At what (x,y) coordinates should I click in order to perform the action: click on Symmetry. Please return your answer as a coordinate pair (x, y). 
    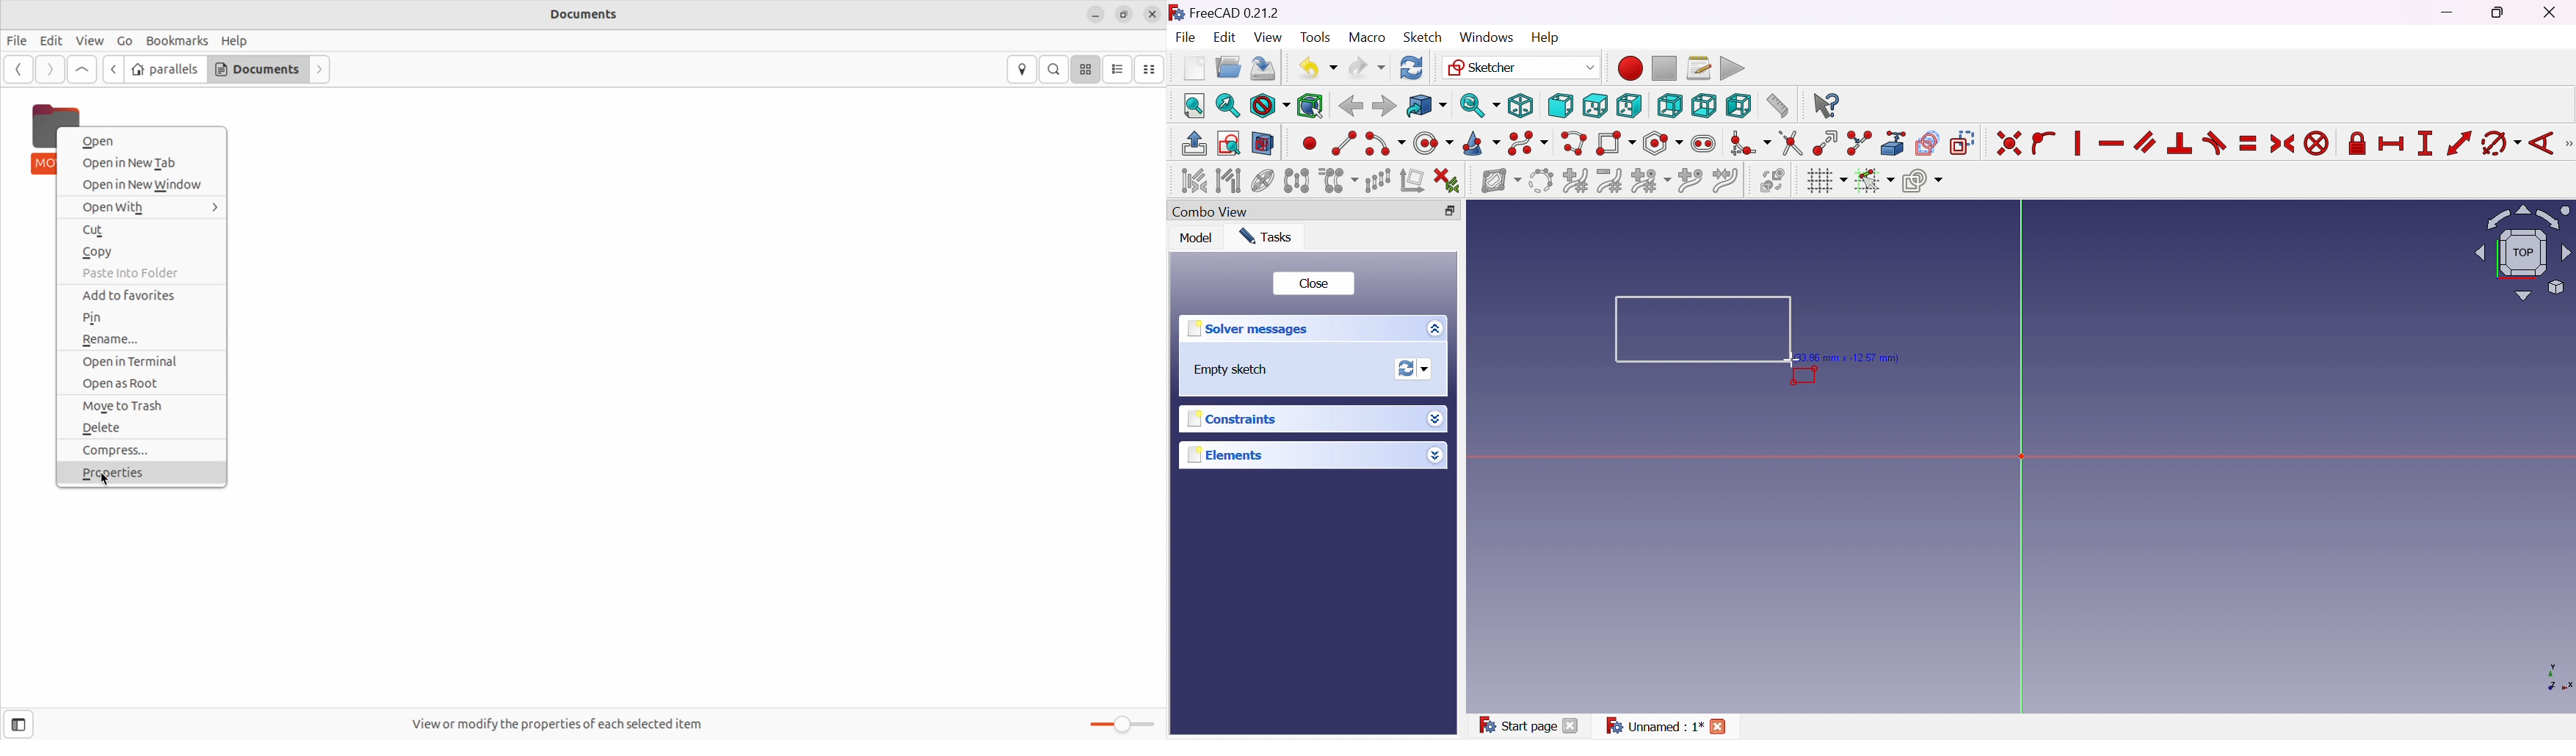
    Looking at the image, I should click on (1296, 180).